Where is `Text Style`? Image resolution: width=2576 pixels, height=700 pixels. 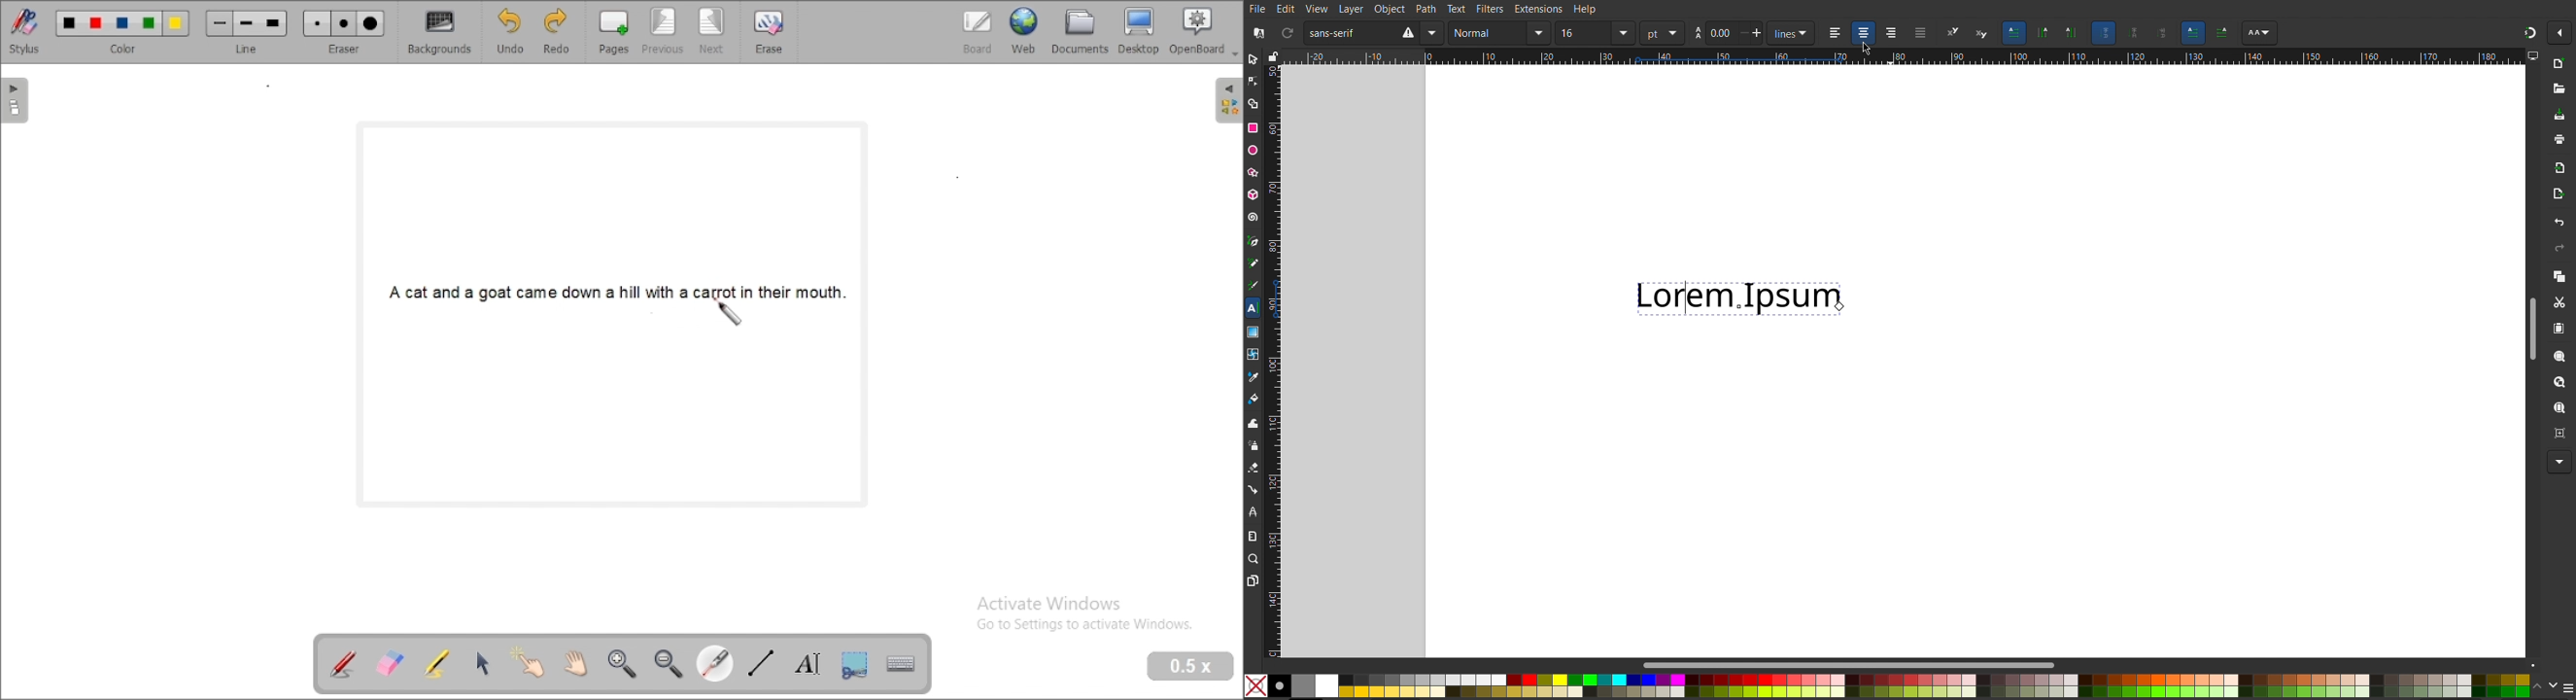 Text Style is located at coordinates (1499, 33).